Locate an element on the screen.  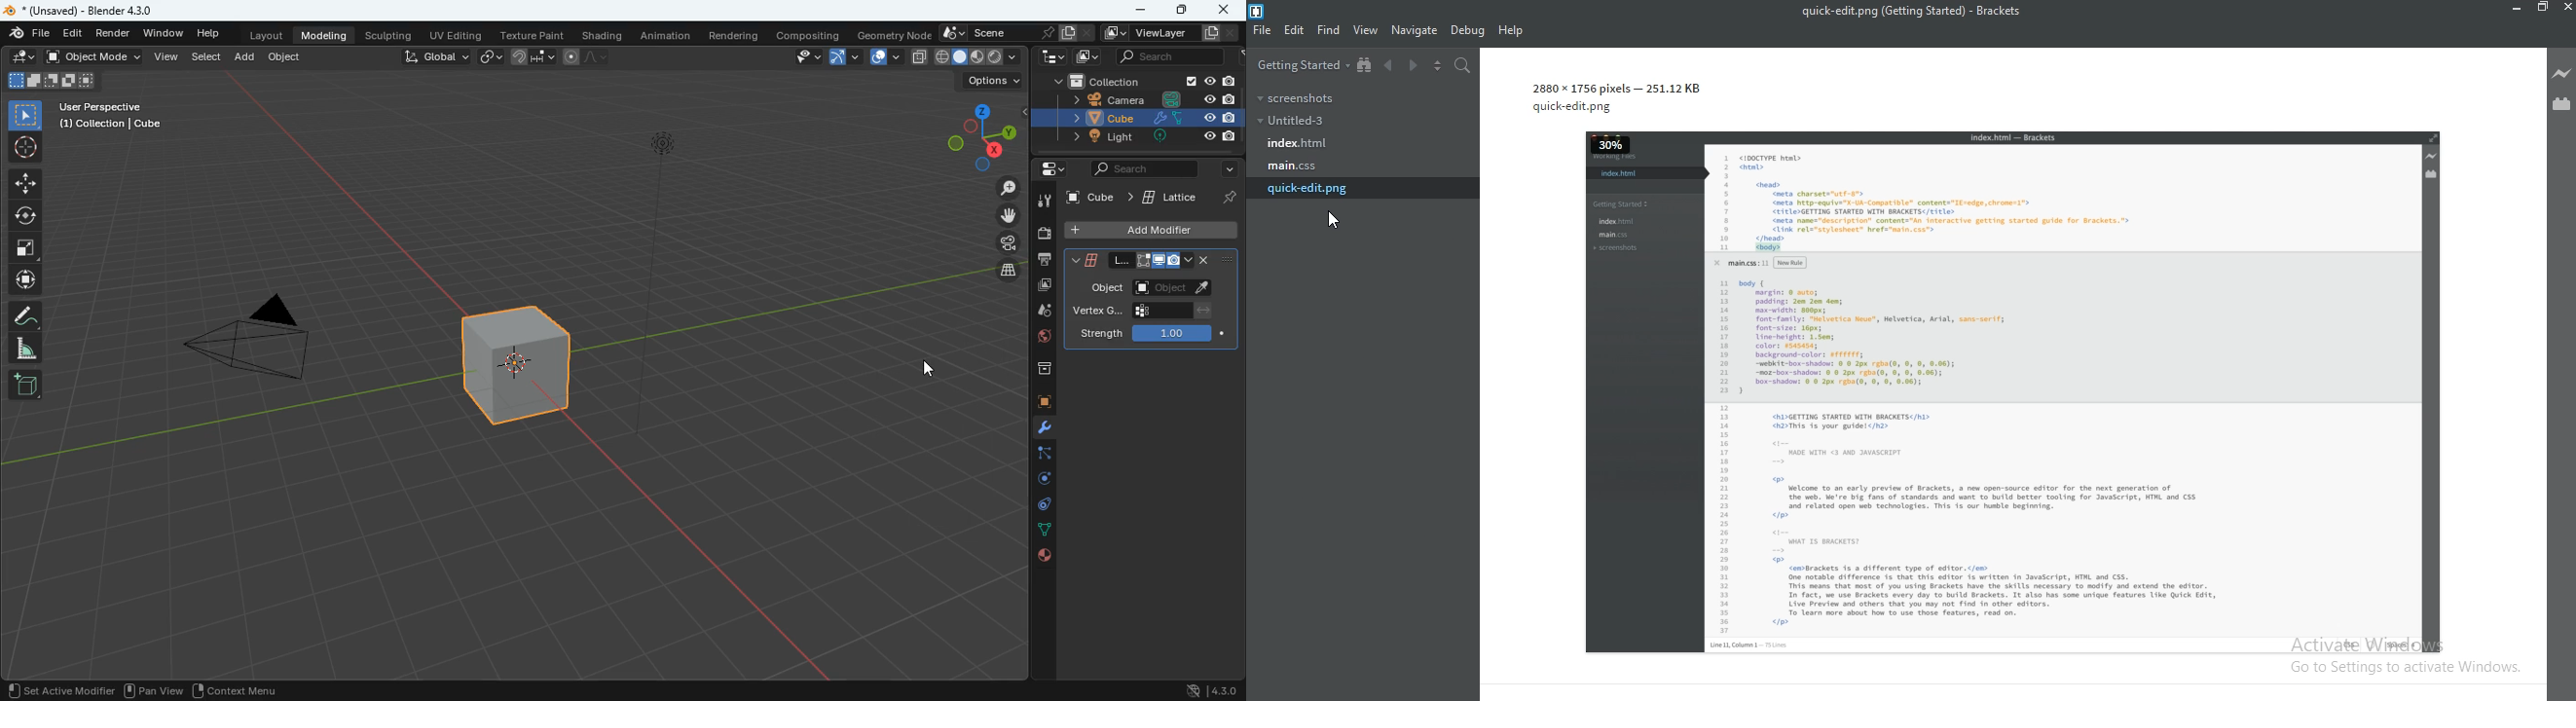
backward is located at coordinates (1390, 67).